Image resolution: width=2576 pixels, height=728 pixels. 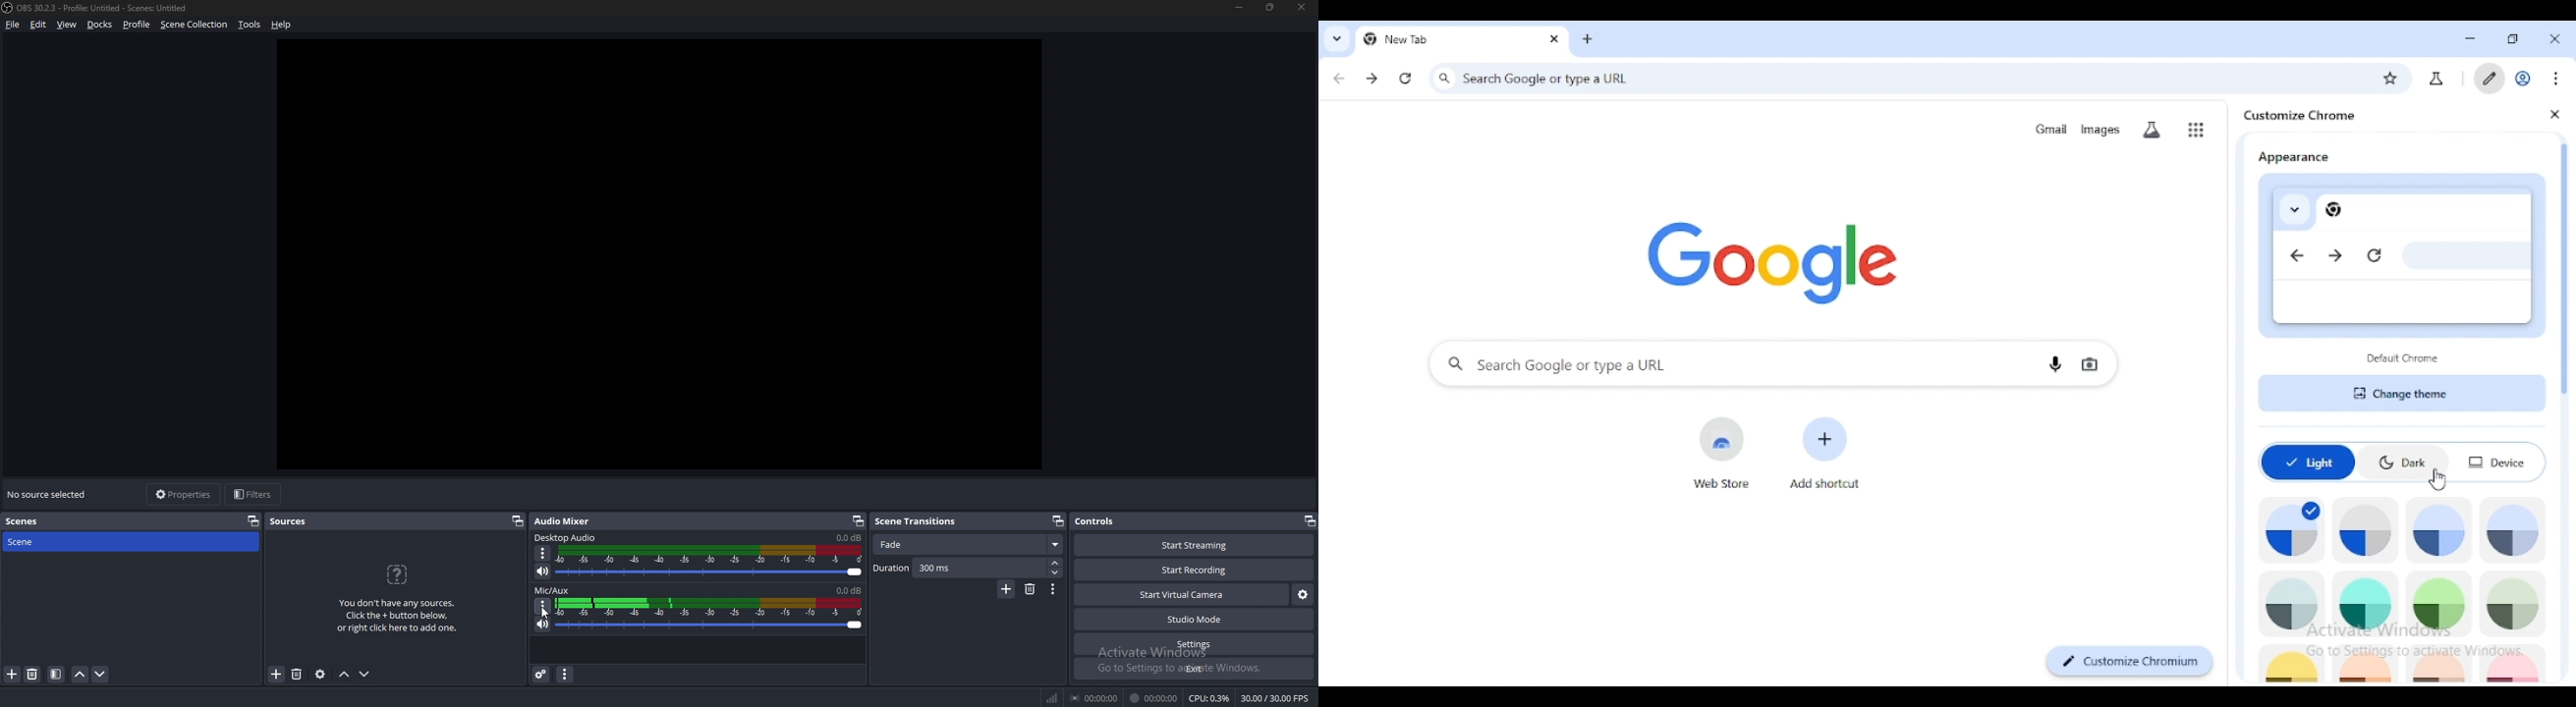 I want to click on tabs, so click(x=2288, y=211).